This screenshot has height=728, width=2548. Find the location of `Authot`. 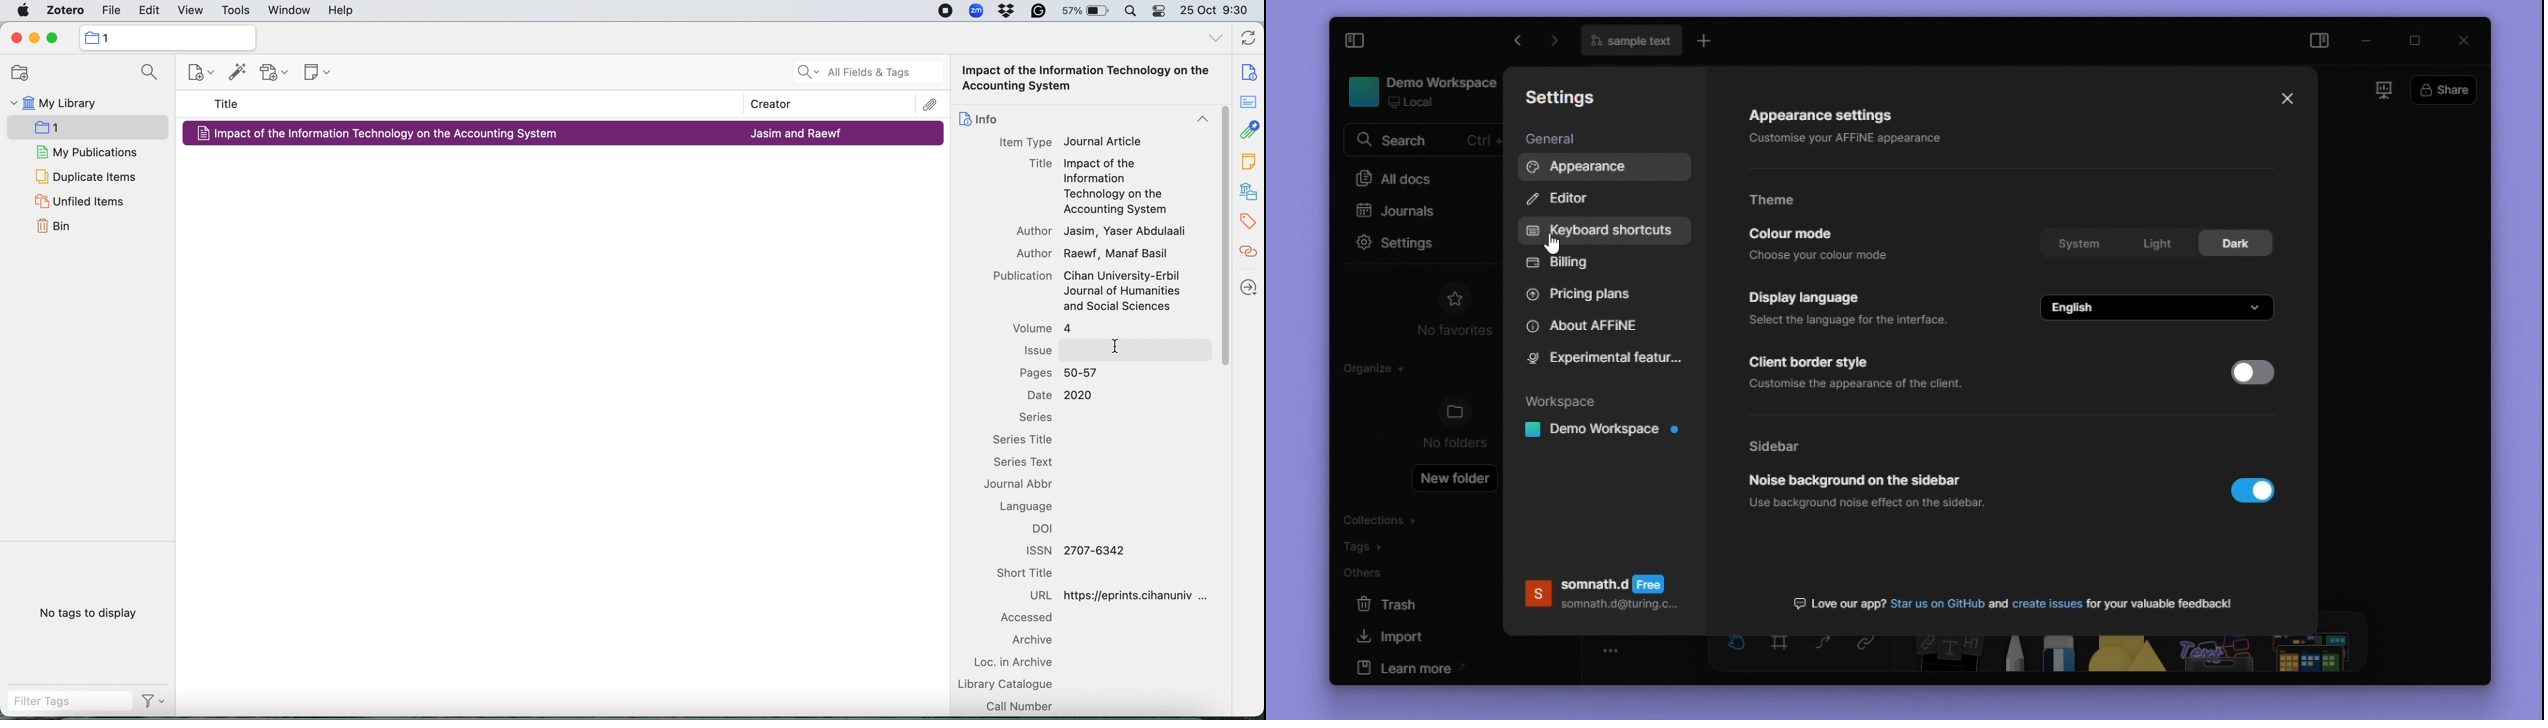

Authot is located at coordinates (1025, 252).